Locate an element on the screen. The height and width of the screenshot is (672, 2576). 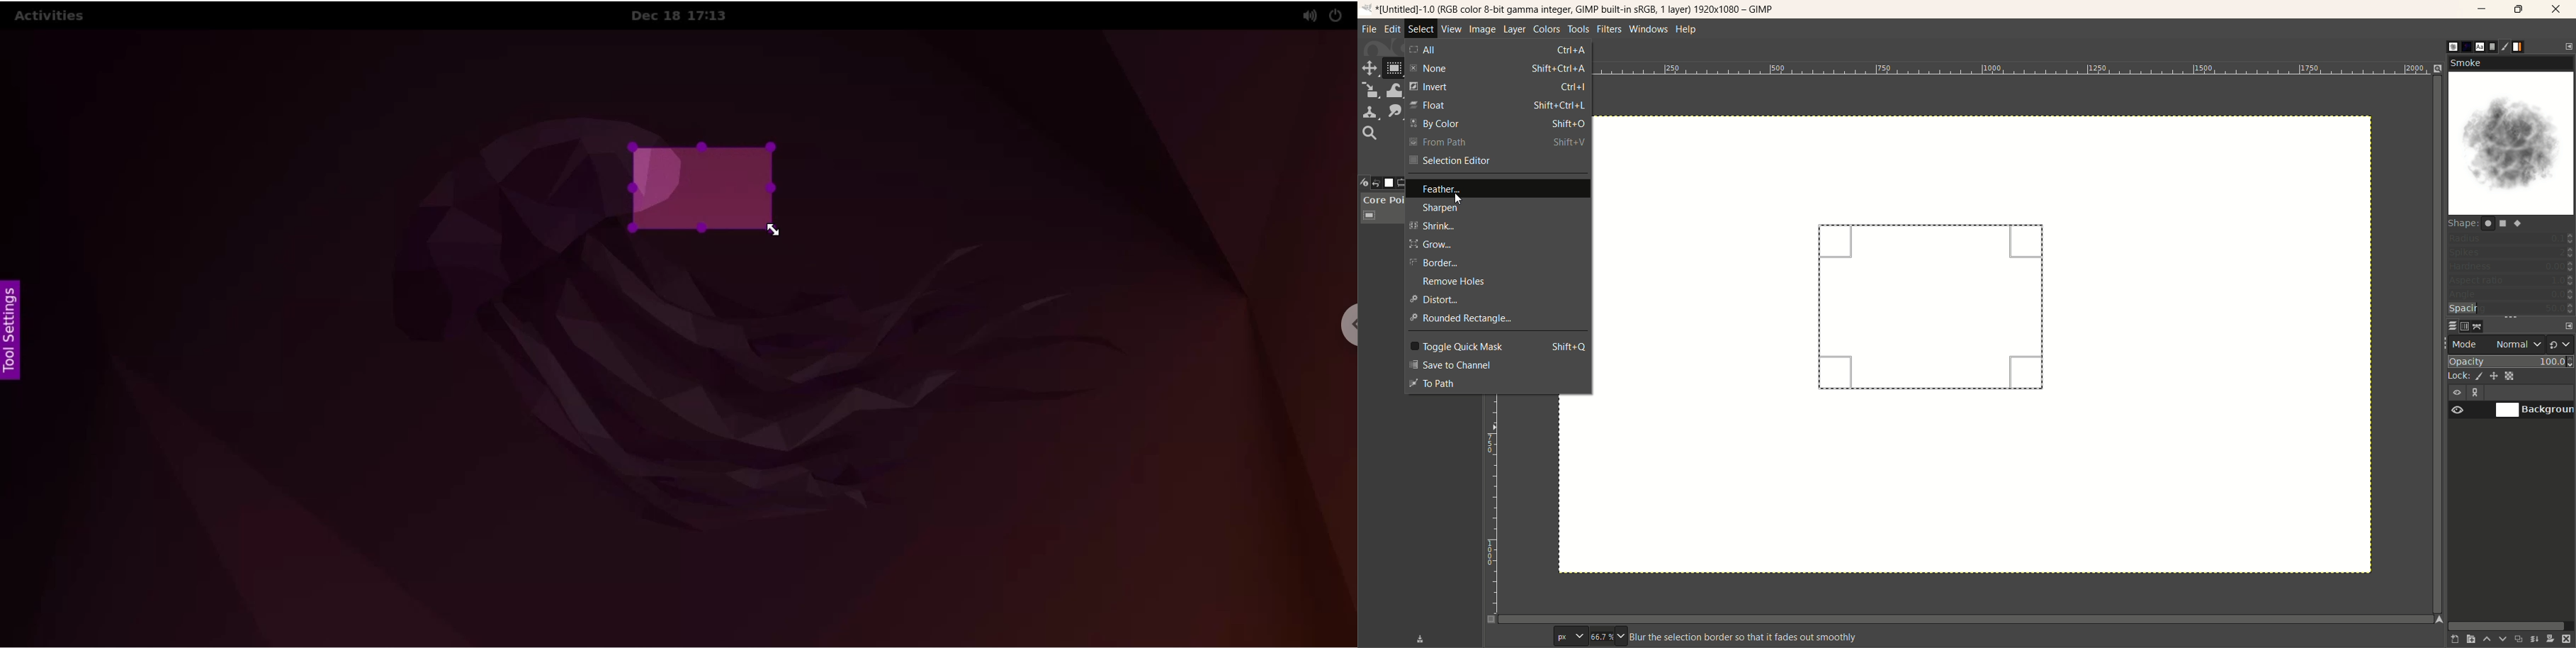
merge this layer is located at coordinates (2533, 639).